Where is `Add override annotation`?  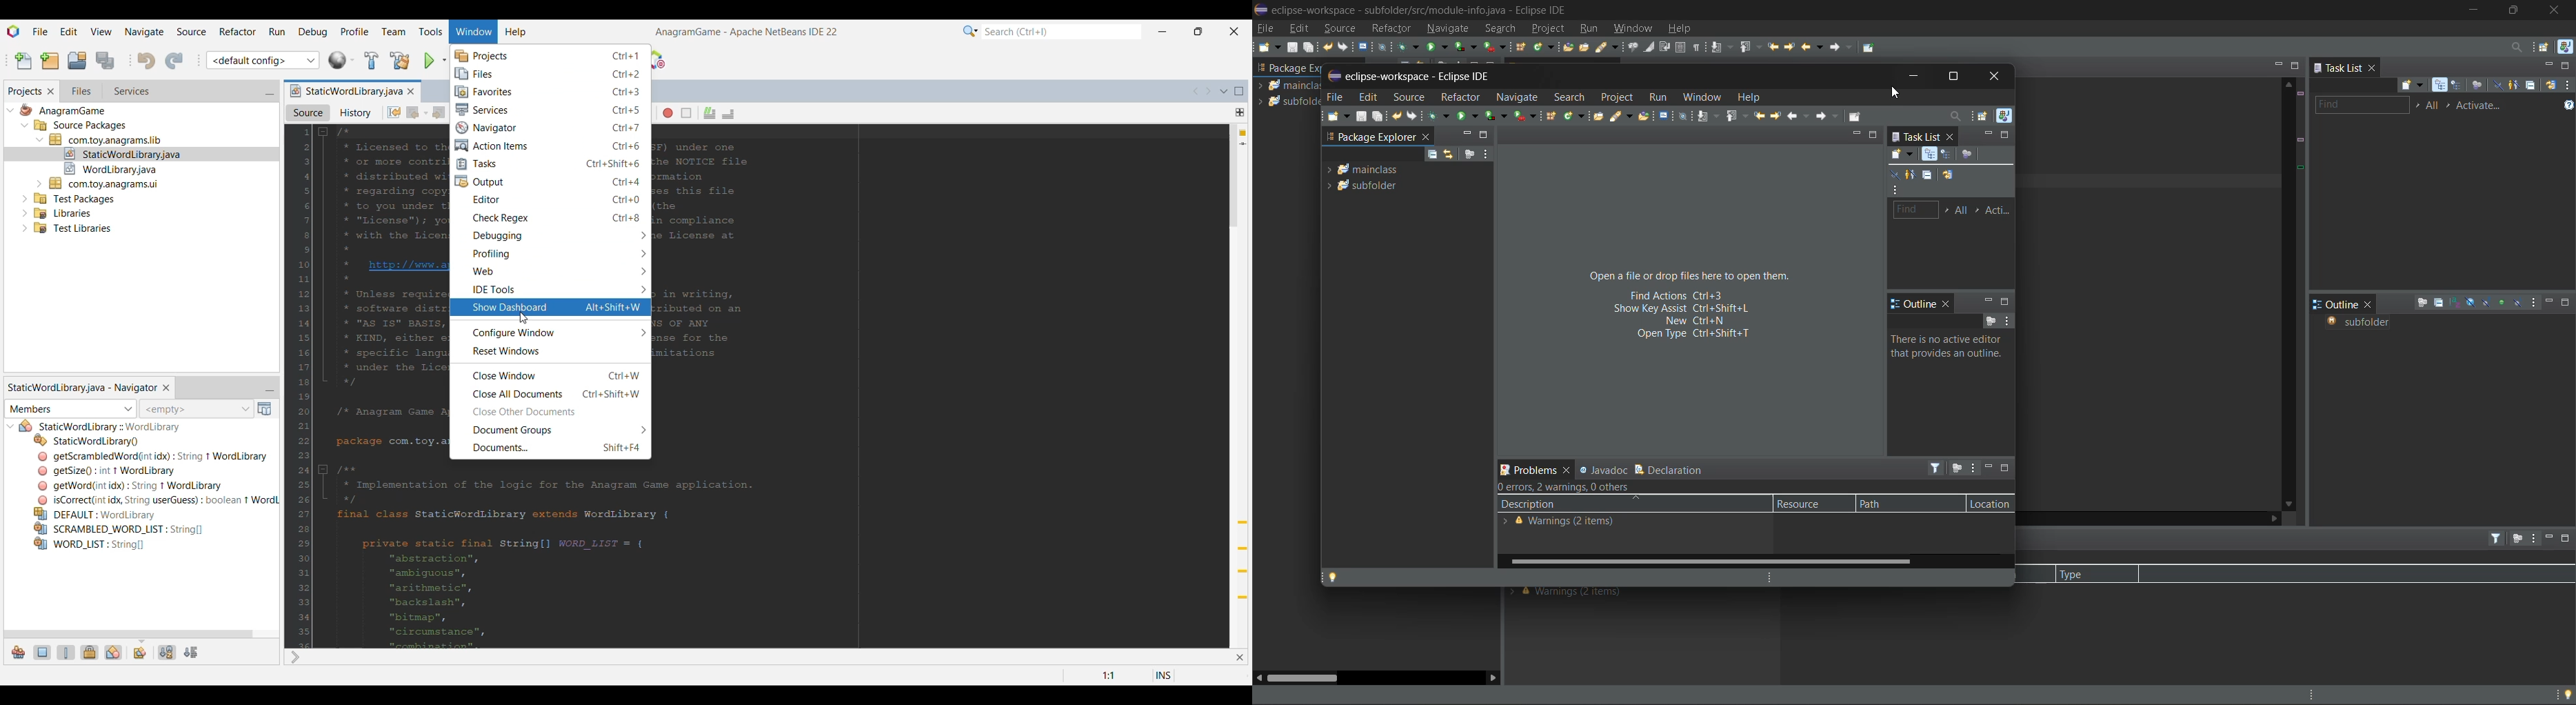
Add override annotation is located at coordinates (1242, 561).